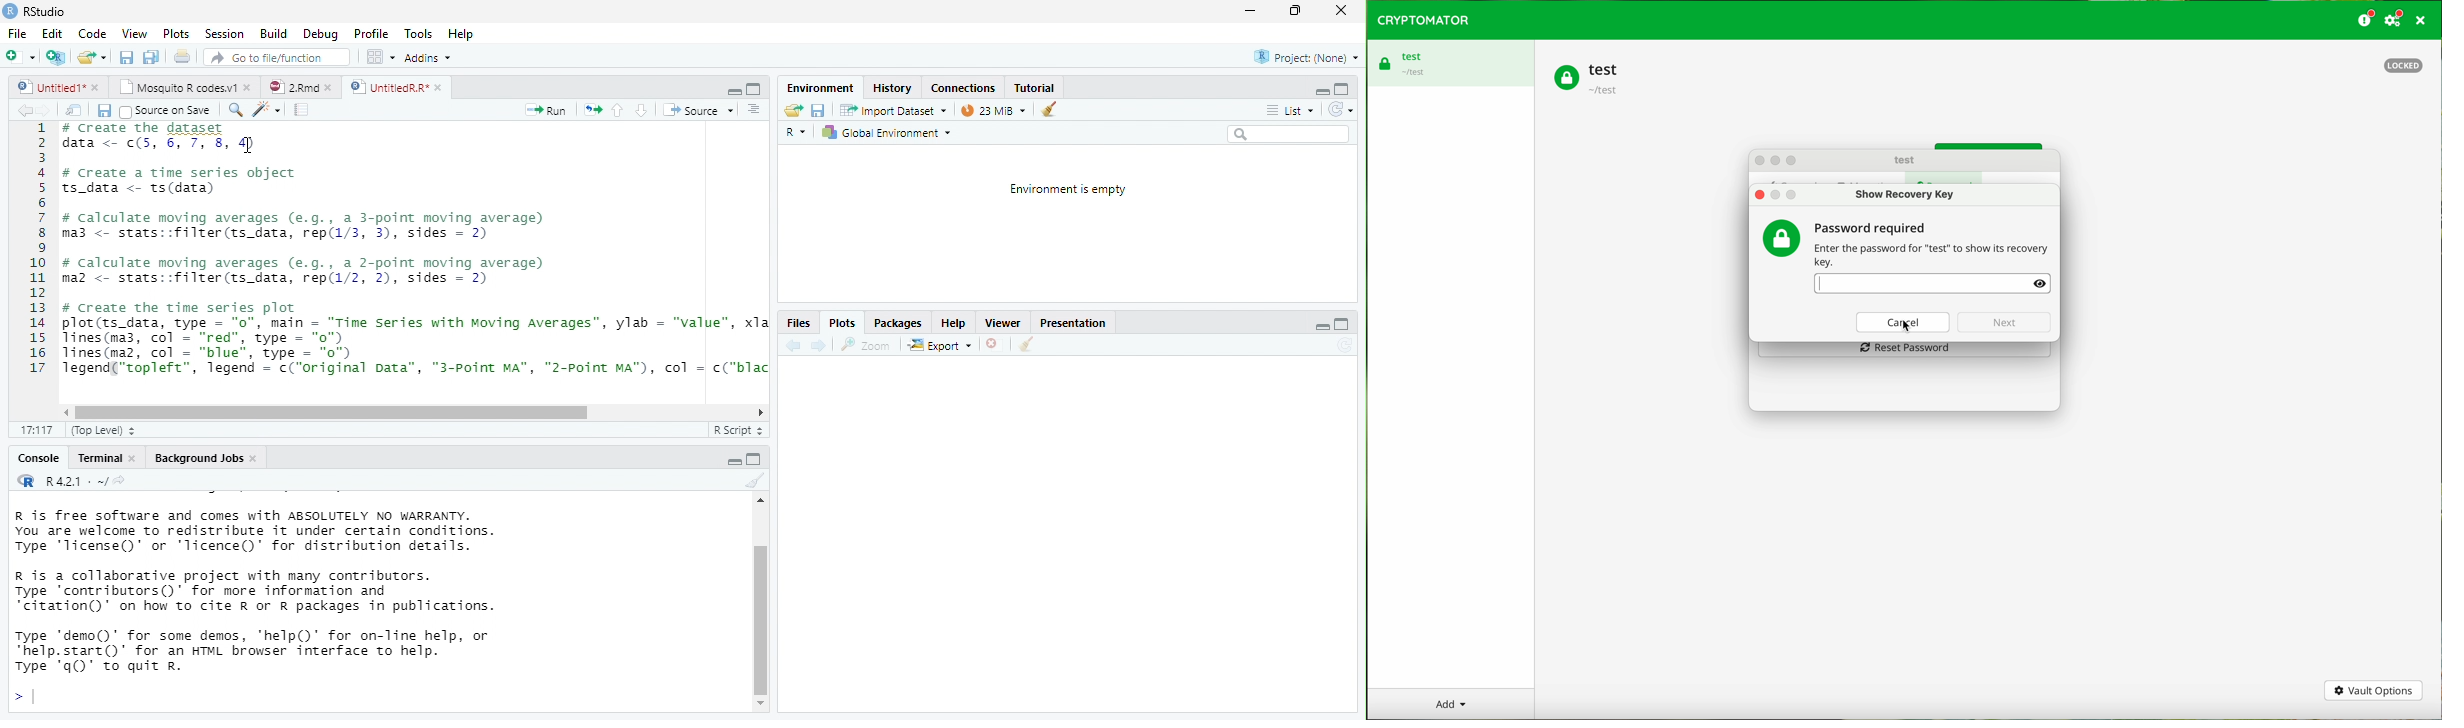 The height and width of the screenshot is (728, 2464). I want to click on Tutorial, so click(1035, 87).